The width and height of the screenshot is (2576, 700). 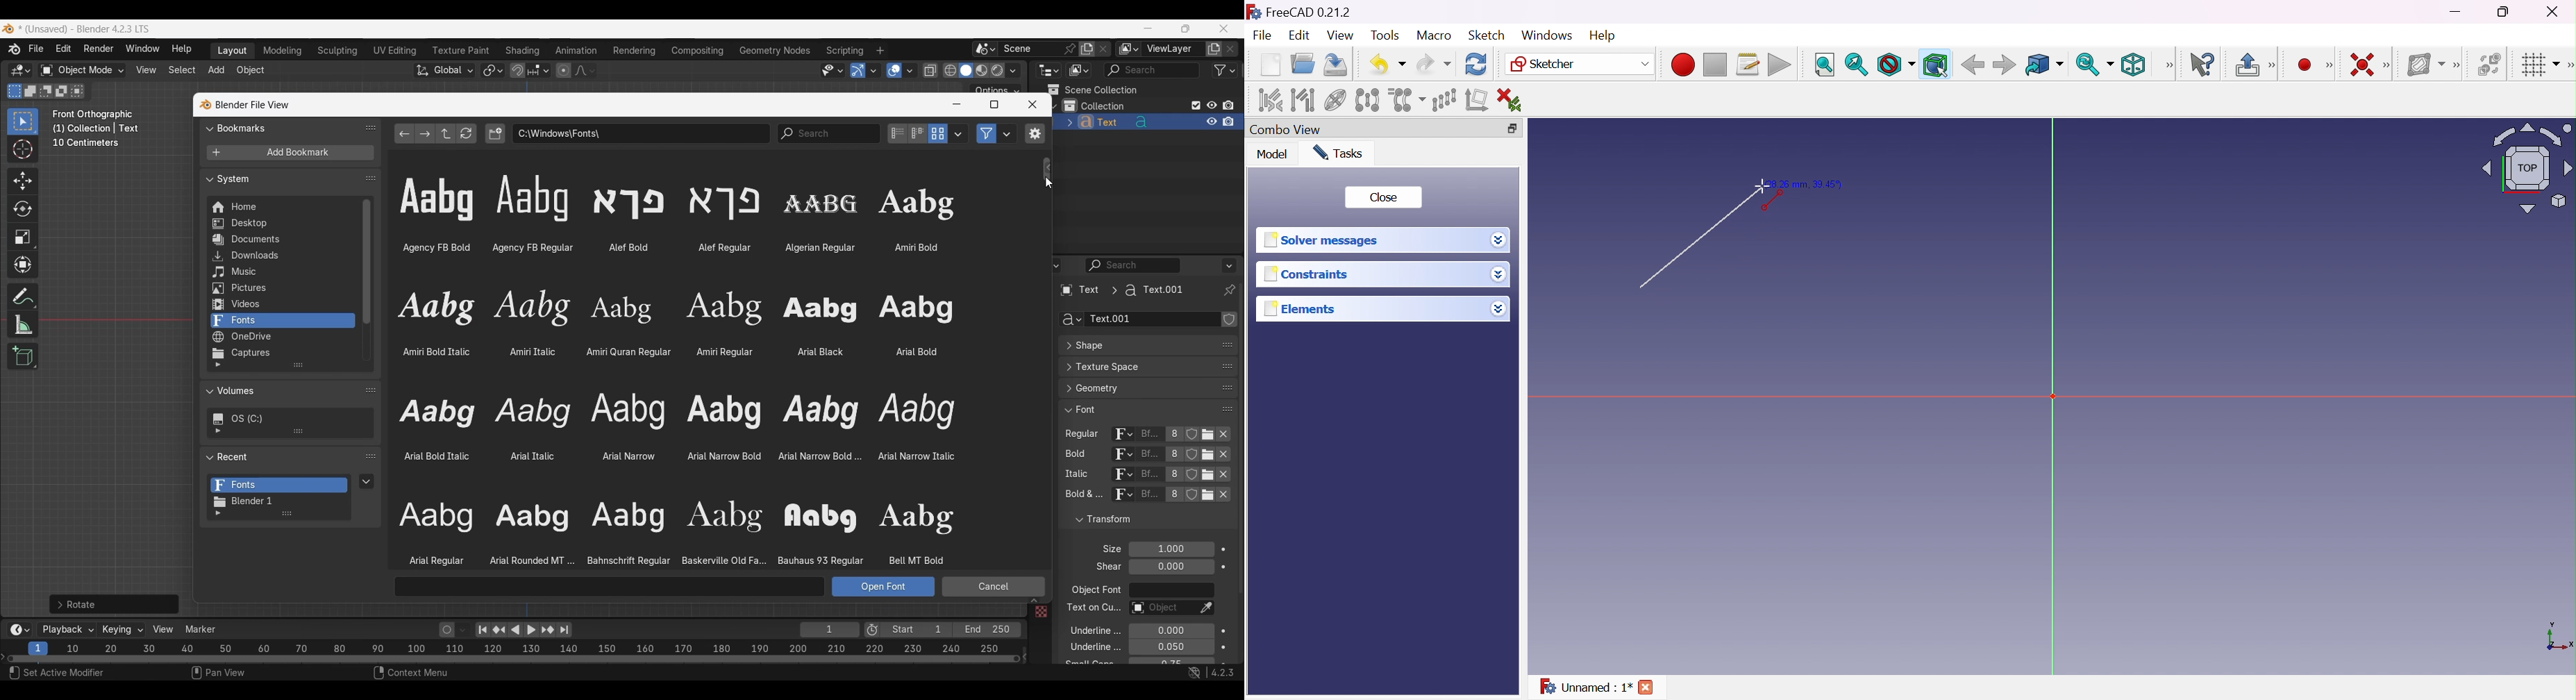 What do you see at coordinates (1105, 567) in the screenshot?
I see `text` at bounding box center [1105, 567].